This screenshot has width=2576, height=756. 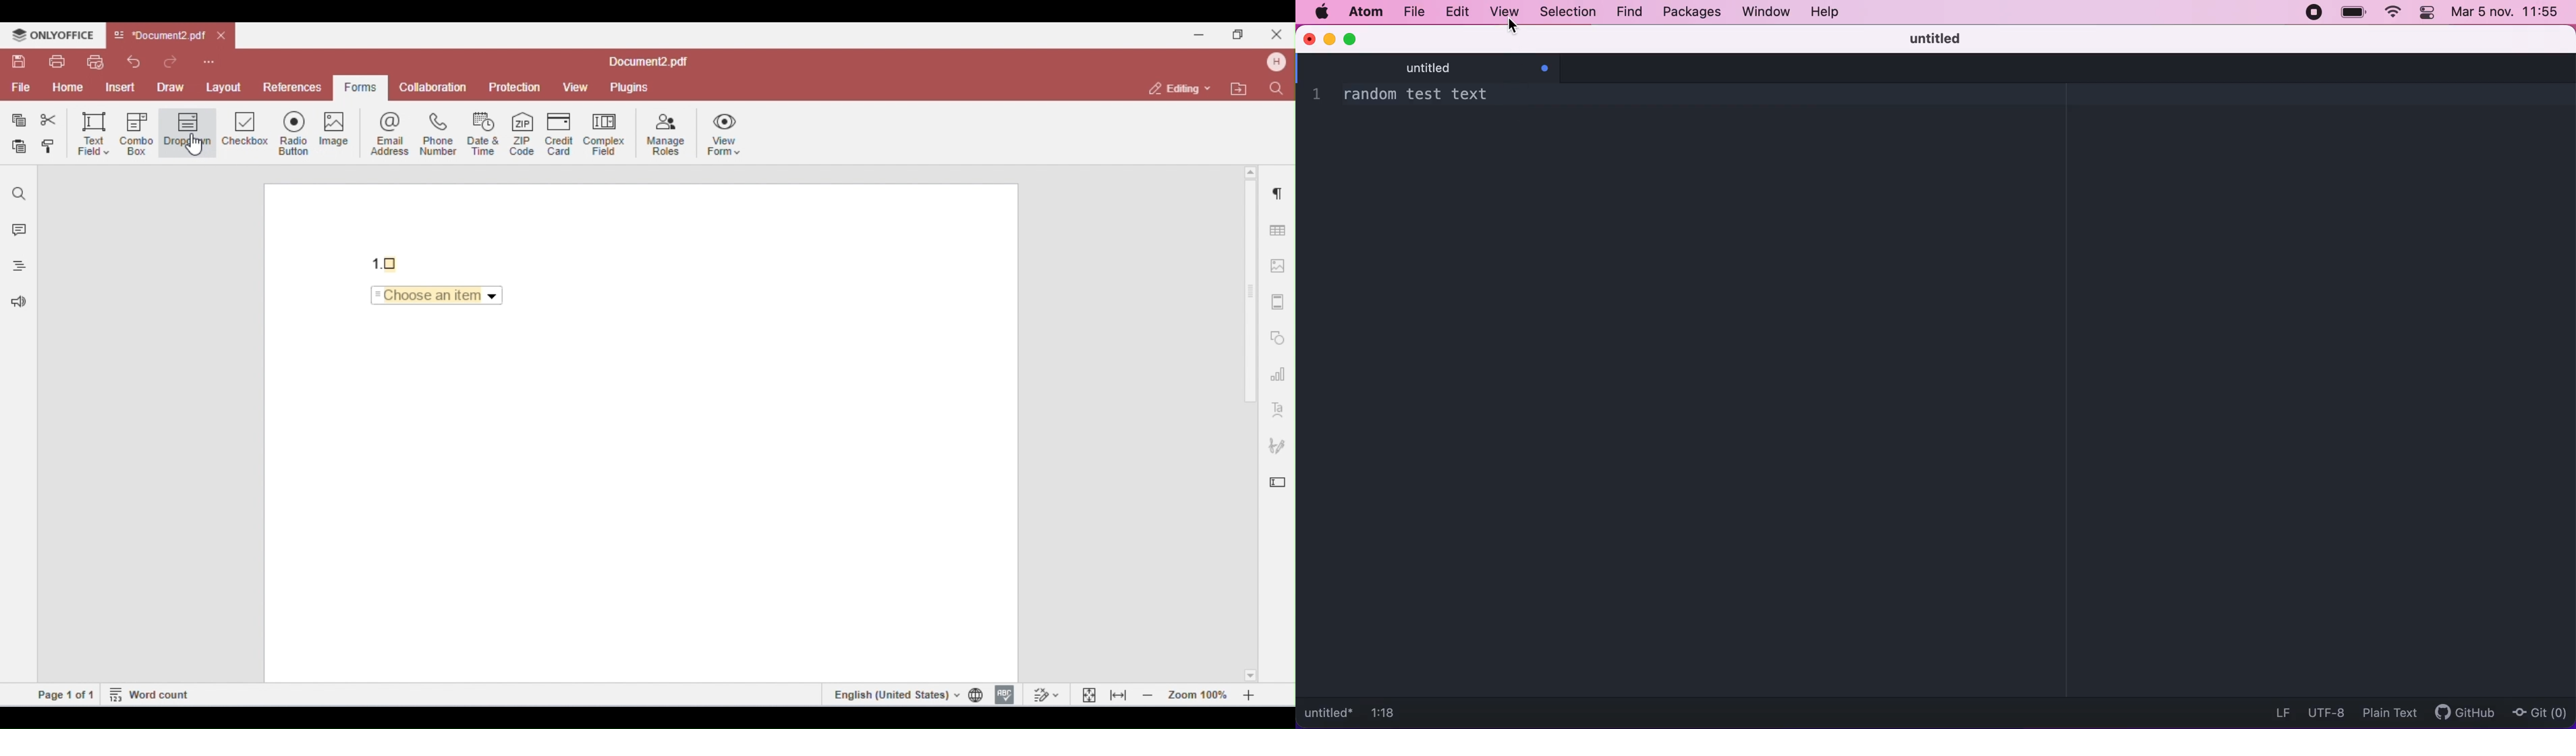 What do you see at coordinates (1508, 12) in the screenshot?
I see `view` at bounding box center [1508, 12].